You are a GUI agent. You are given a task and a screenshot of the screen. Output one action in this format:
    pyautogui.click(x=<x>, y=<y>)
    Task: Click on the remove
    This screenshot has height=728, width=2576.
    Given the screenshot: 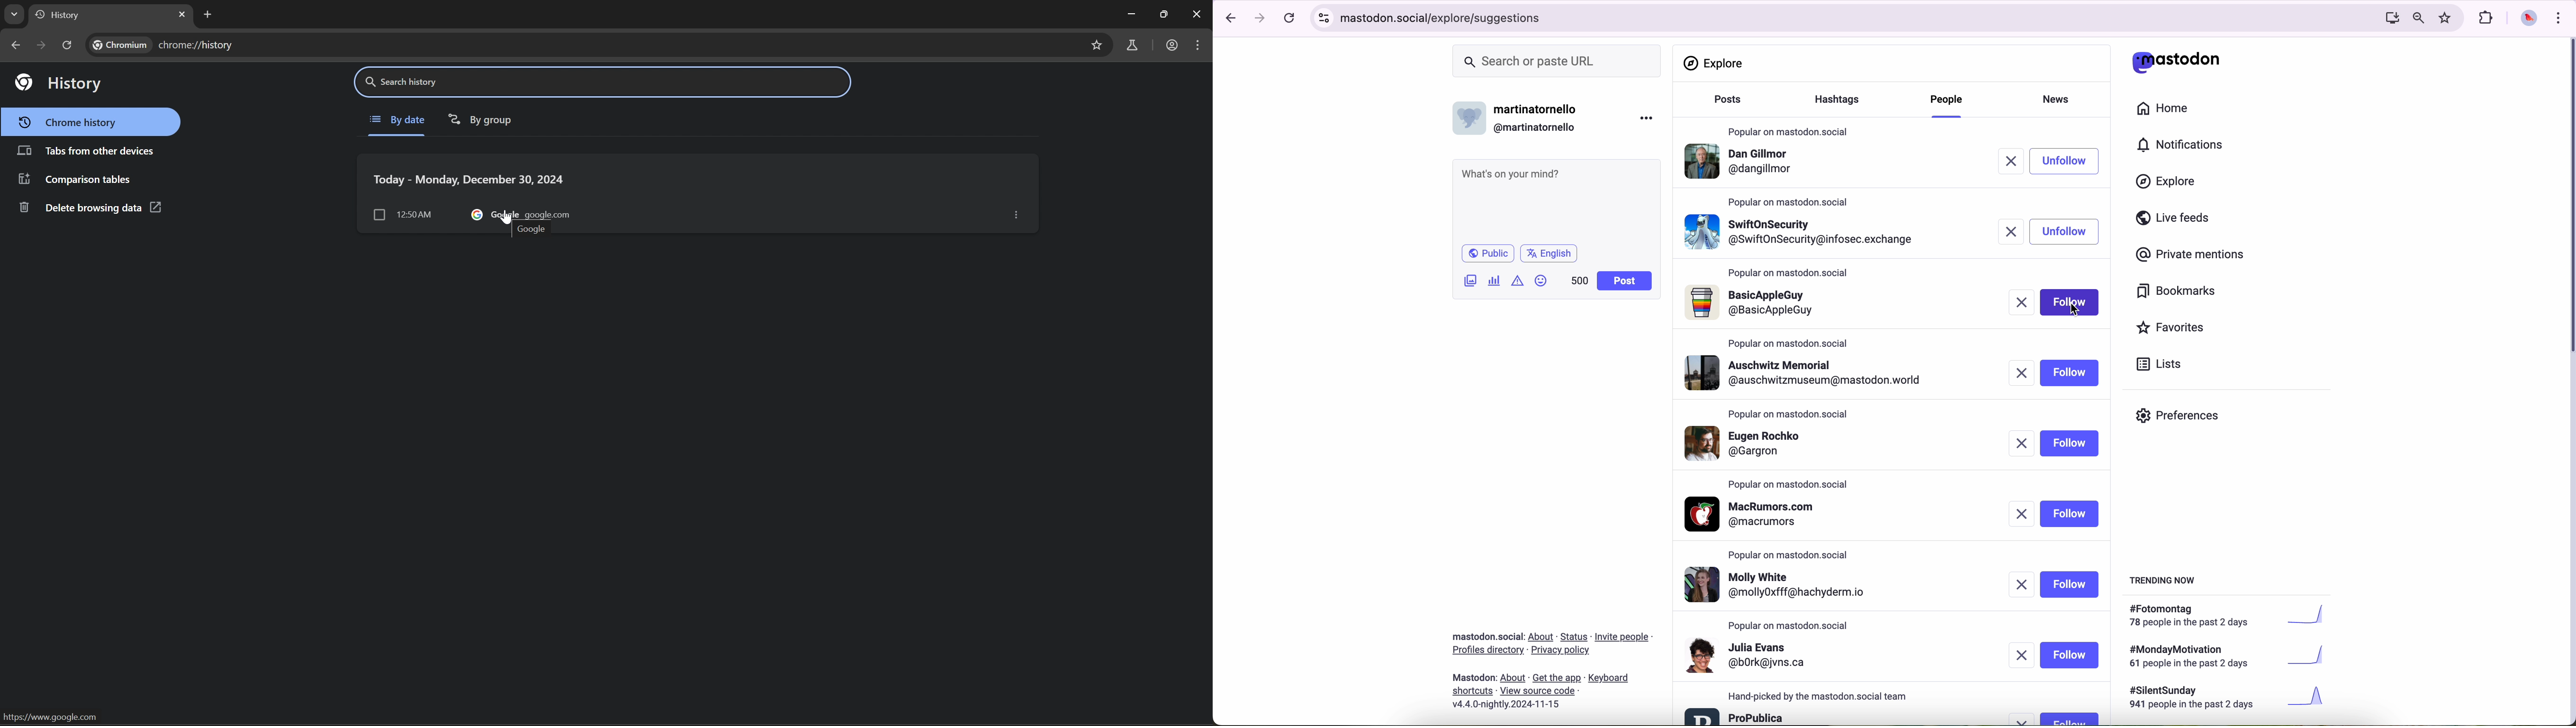 What is the action you would take?
    pyautogui.click(x=2022, y=586)
    